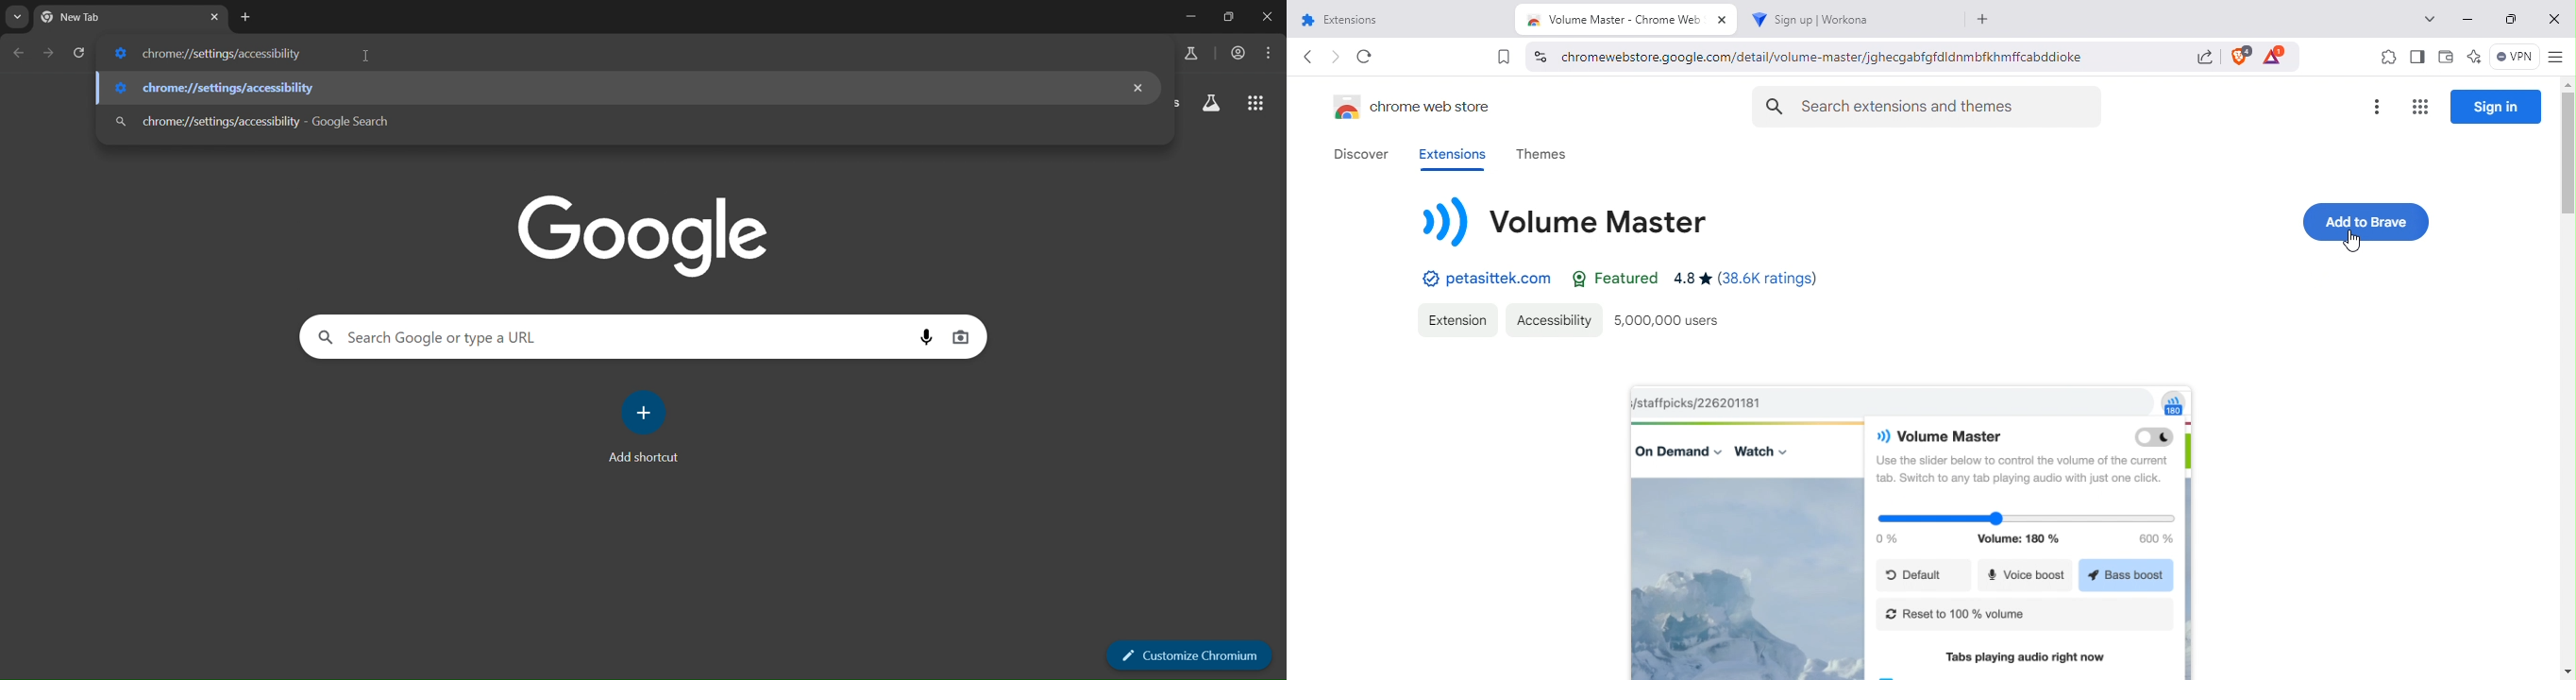 The height and width of the screenshot is (700, 2576). I want to click on Search bar, so click(1926, 107).